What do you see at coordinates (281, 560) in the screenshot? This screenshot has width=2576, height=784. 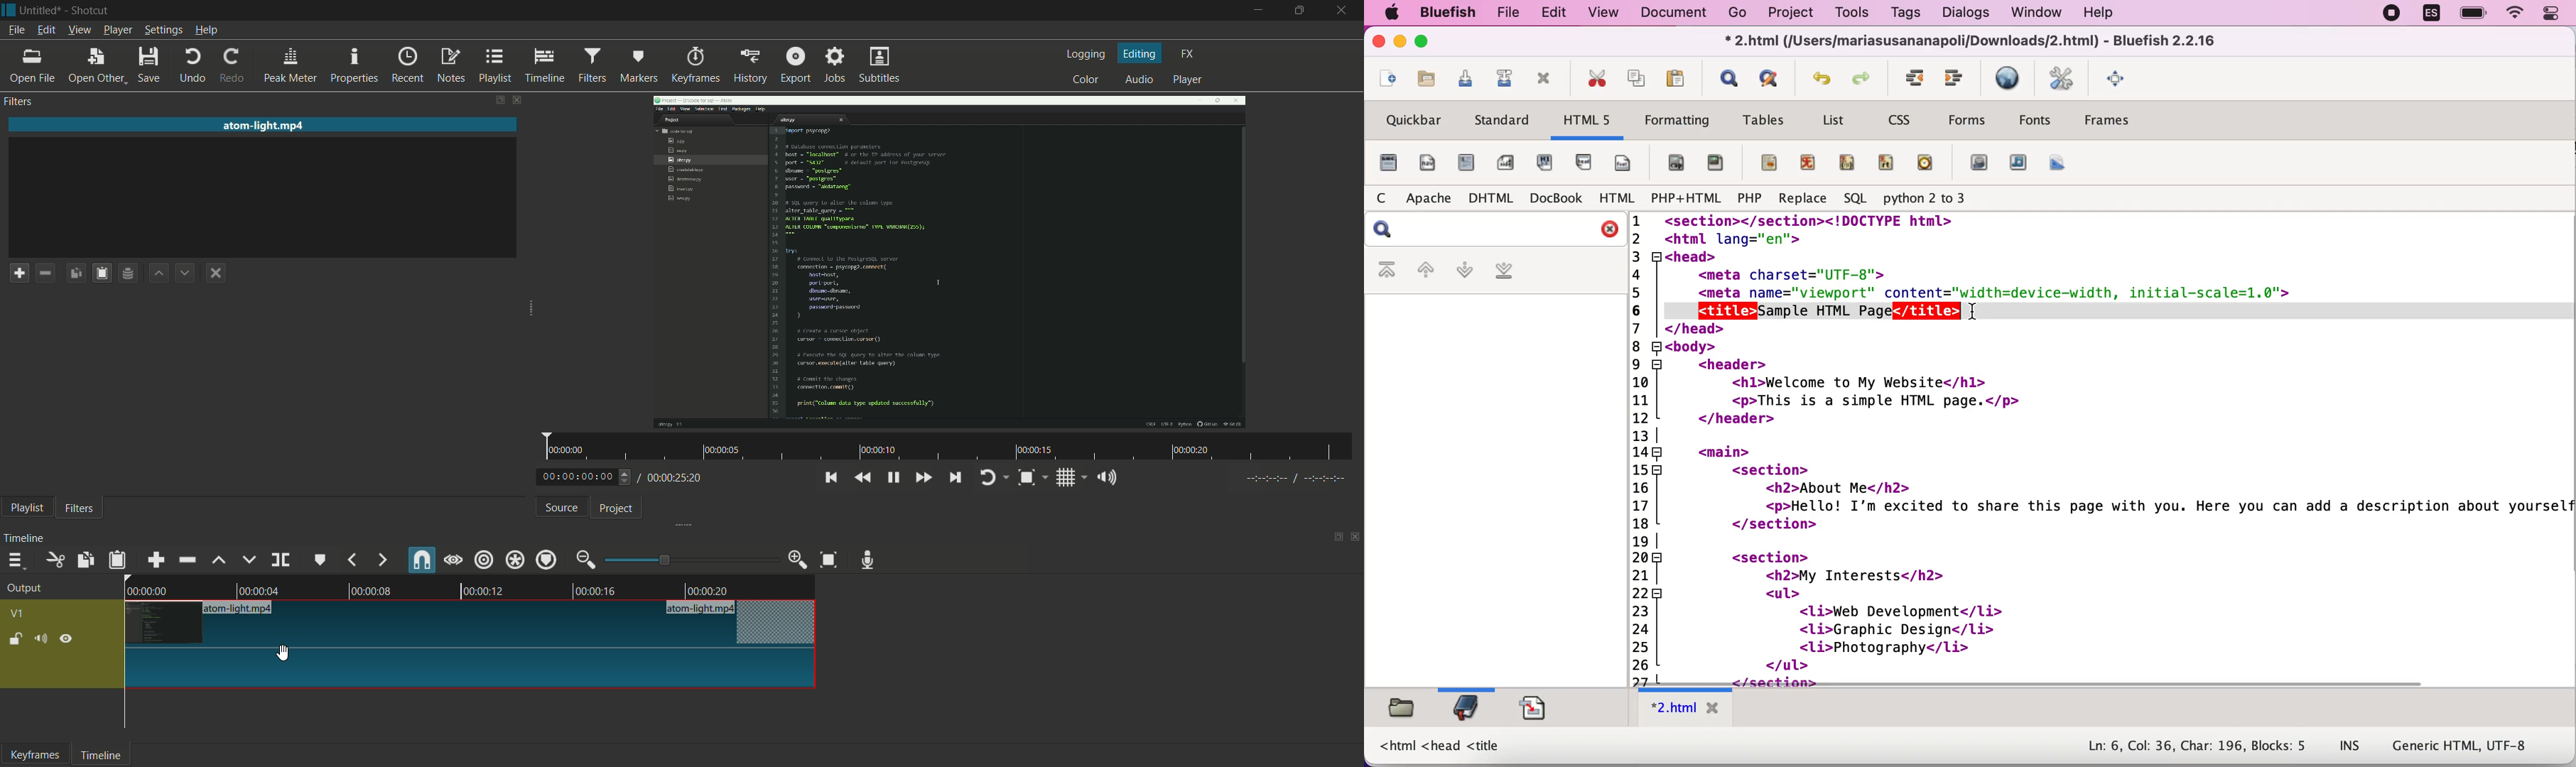 I see `split at playhead` at bounding box center [281, 560].